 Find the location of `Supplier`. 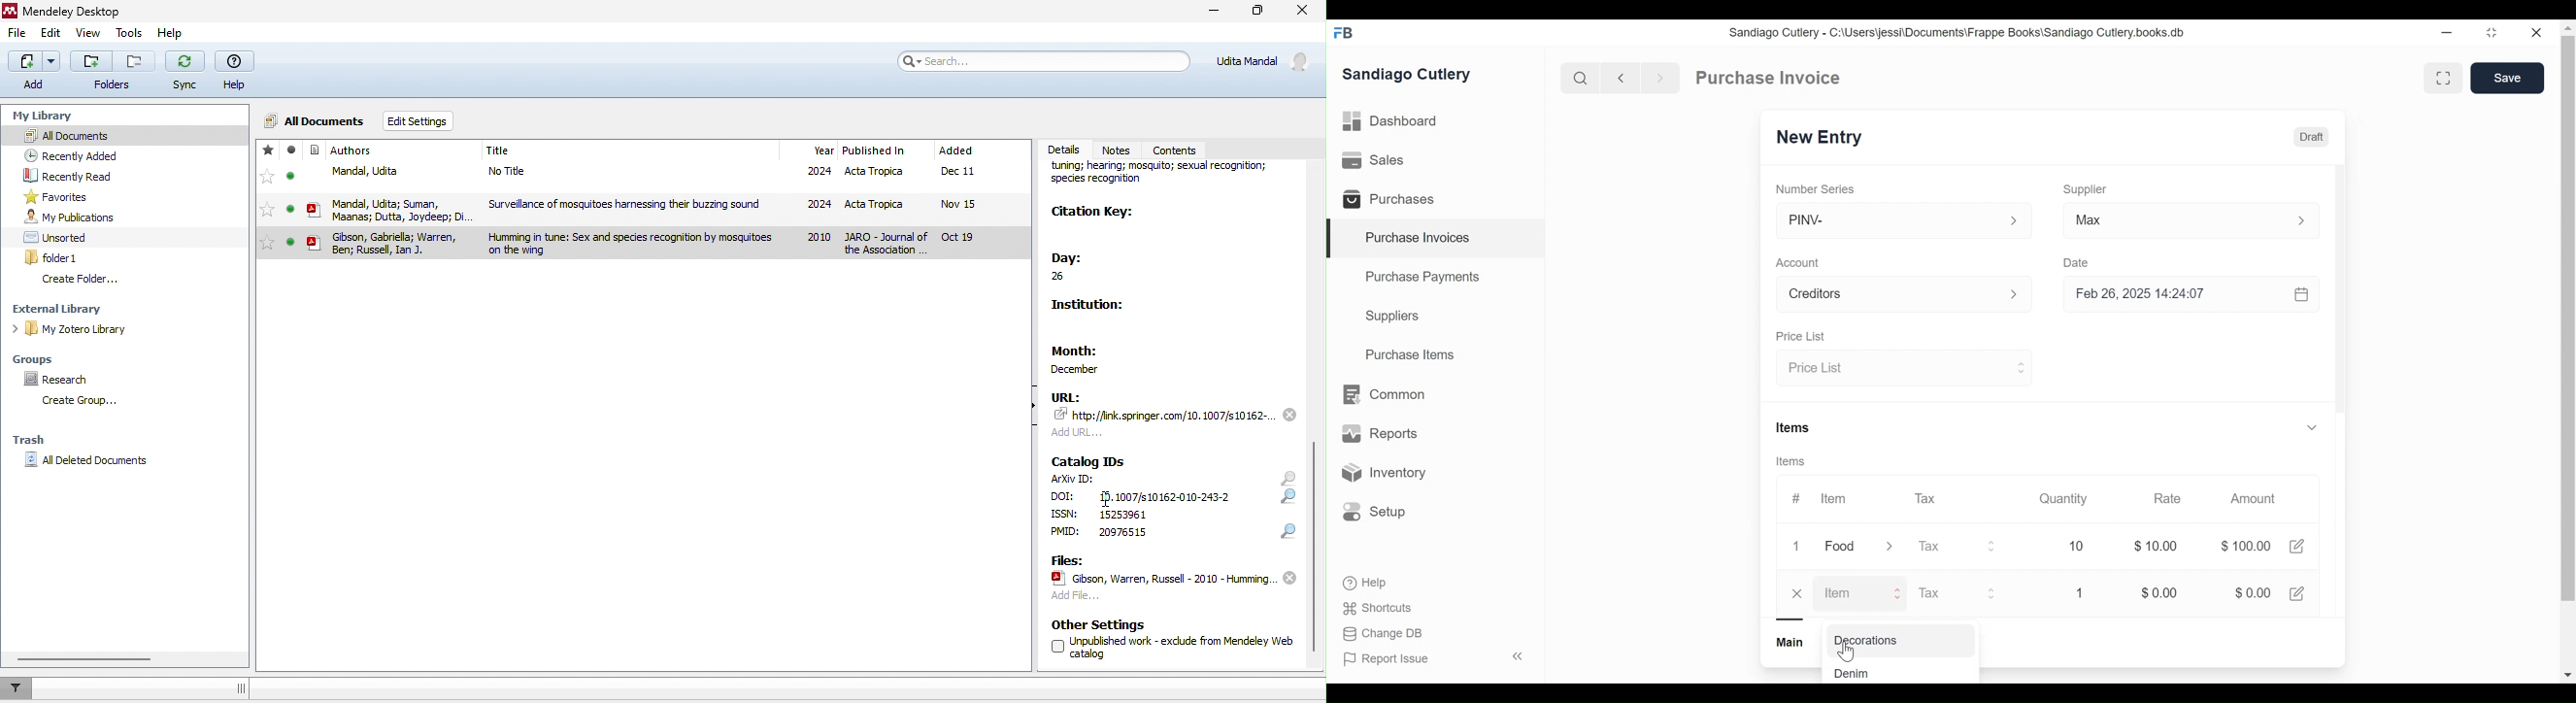

Supplier is located at coordinates (2087, 189).